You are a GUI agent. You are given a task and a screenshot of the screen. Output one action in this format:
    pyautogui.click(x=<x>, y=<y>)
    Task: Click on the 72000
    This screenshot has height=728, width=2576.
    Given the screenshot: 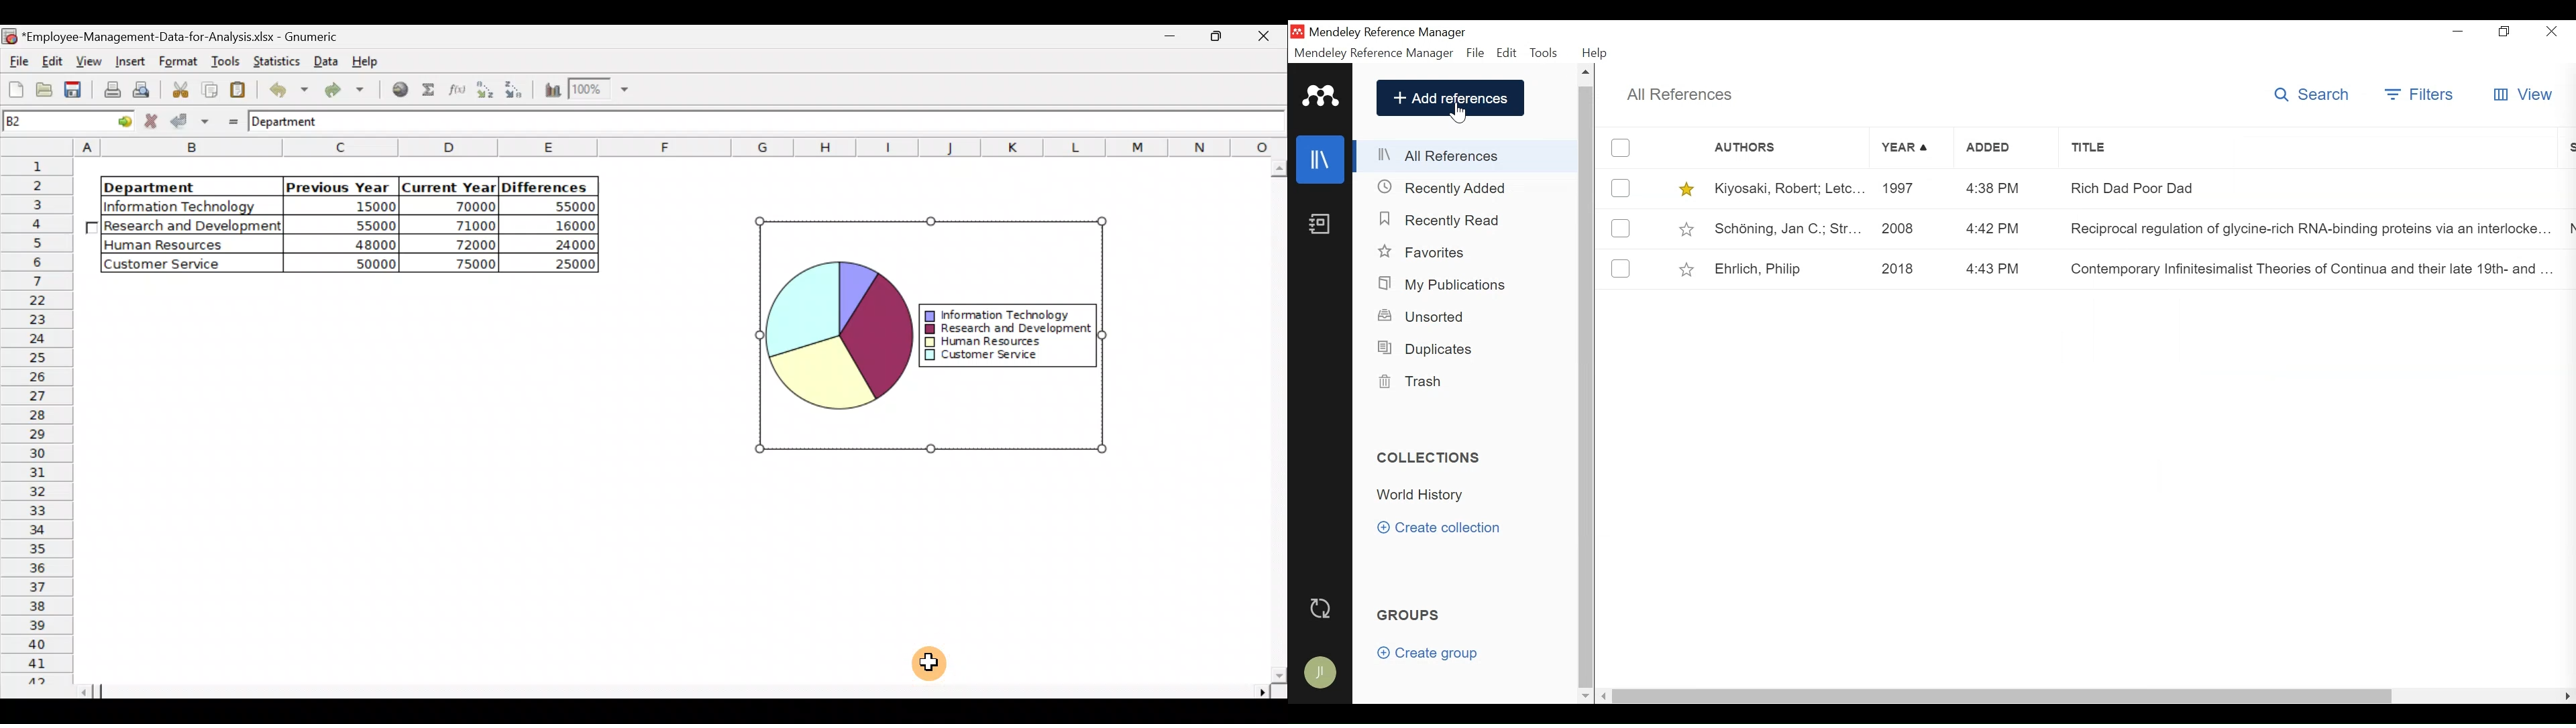 What is the action you would take?
    pyautogui.click(x=464, y=244)
    